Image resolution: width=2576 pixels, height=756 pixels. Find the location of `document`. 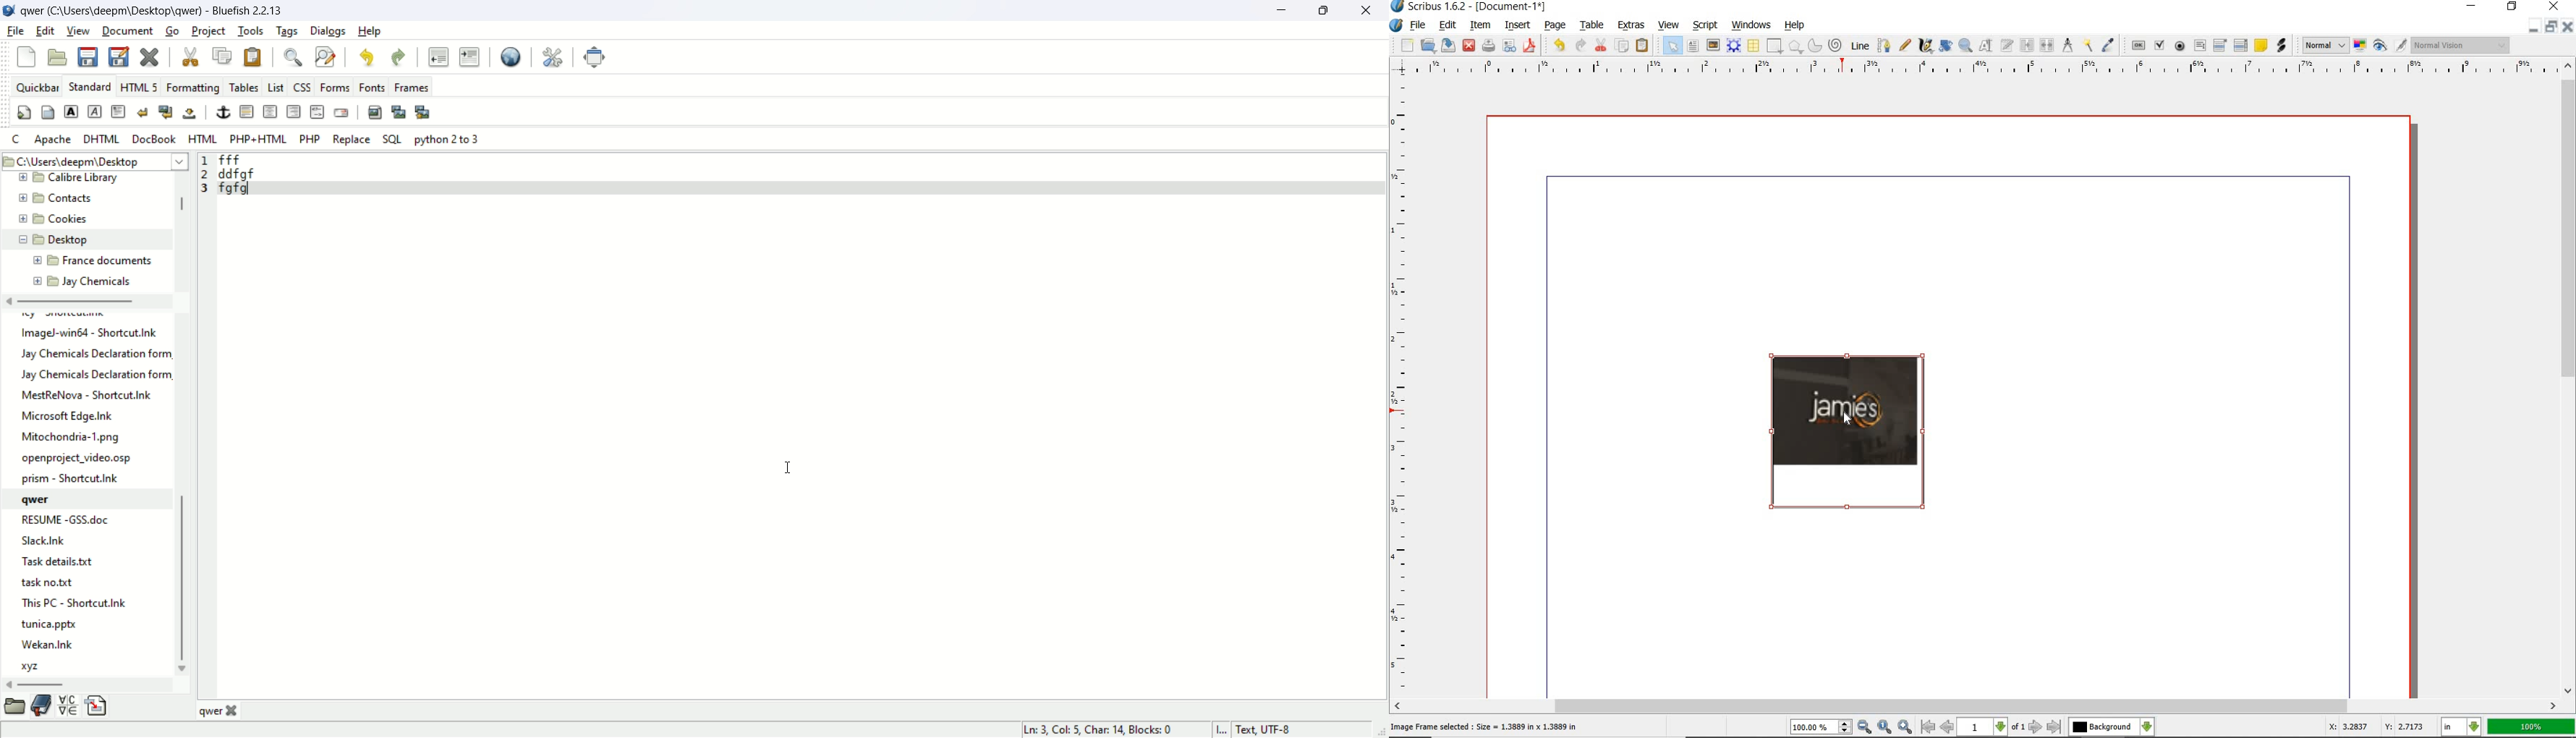

document is located at coordinates (127, 31).